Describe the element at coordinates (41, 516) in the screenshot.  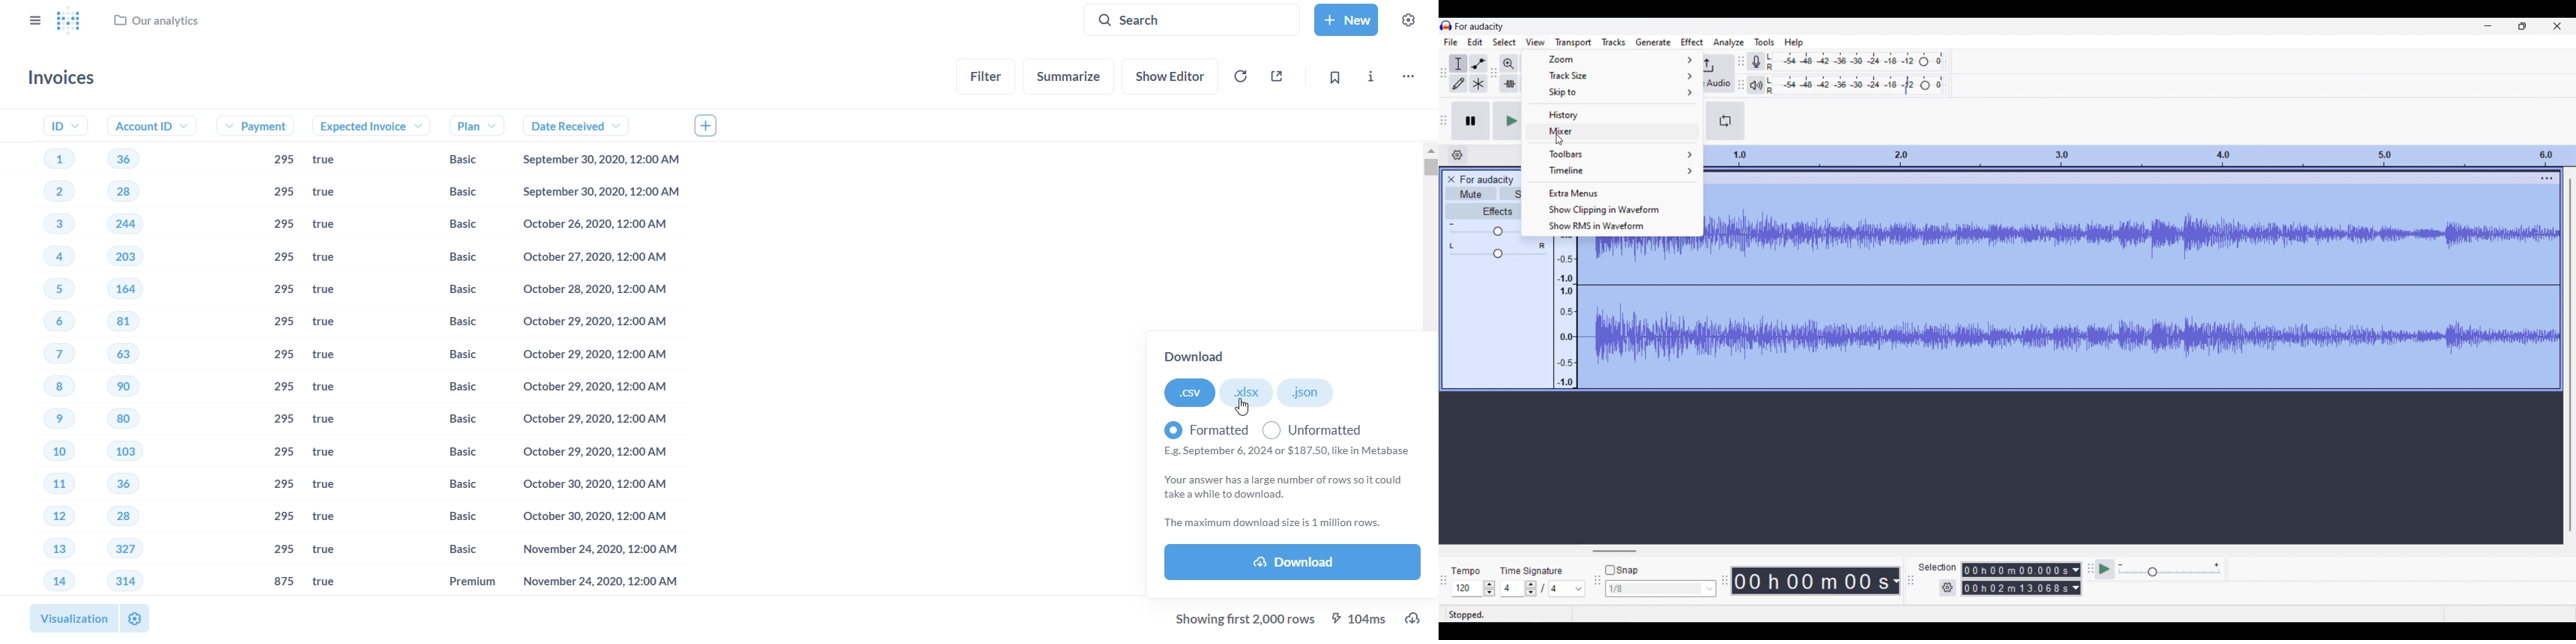
I see `12` at that location.